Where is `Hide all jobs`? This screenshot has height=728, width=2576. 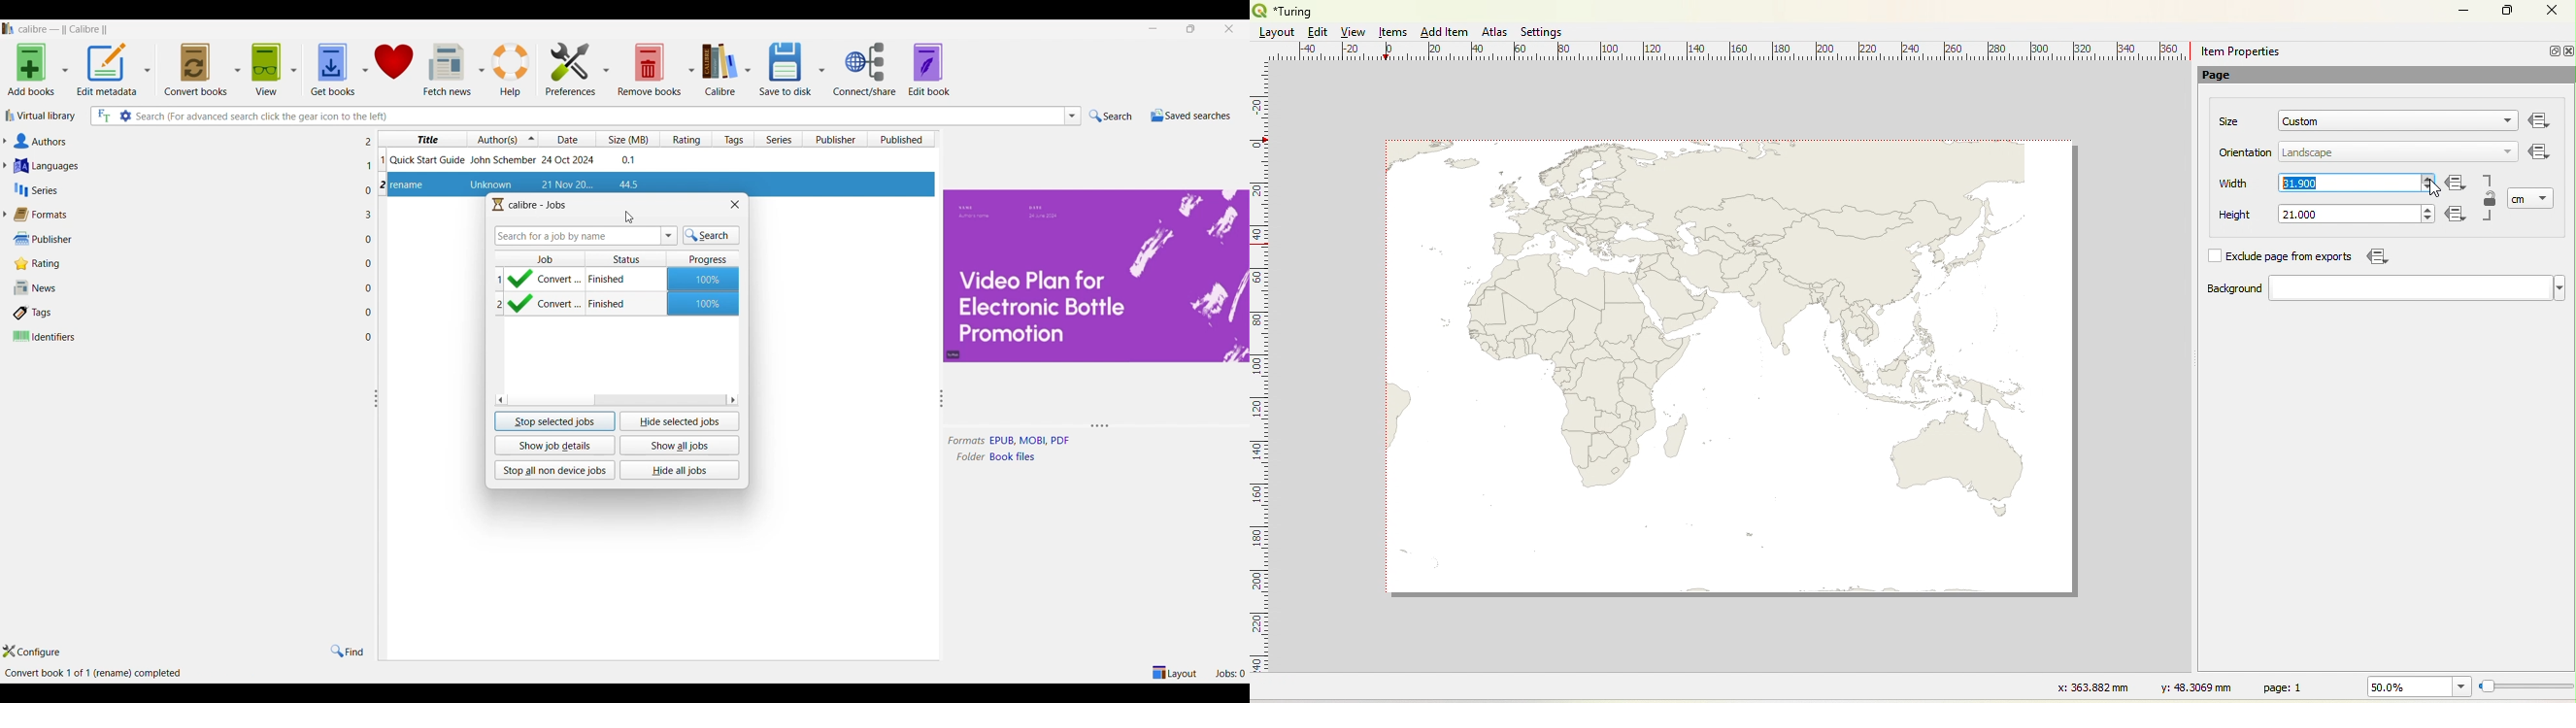
Hide all jobs is located at coordinates (680, 470).